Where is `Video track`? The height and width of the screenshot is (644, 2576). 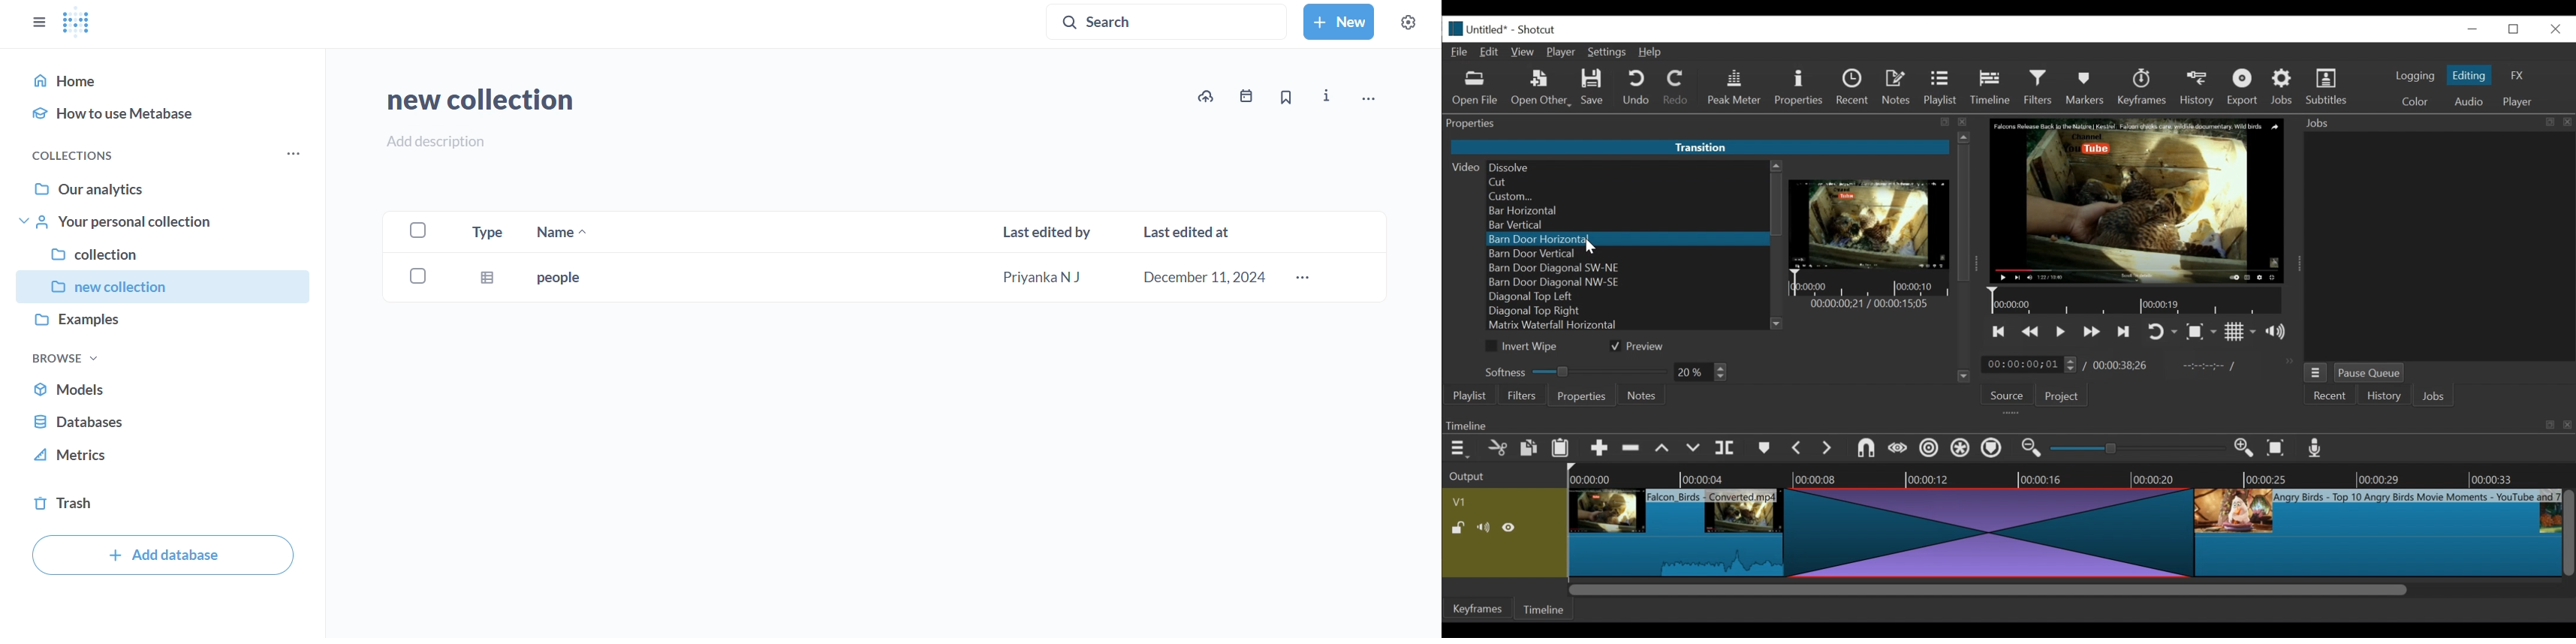
Video track is located at coordinates (1505, 502).